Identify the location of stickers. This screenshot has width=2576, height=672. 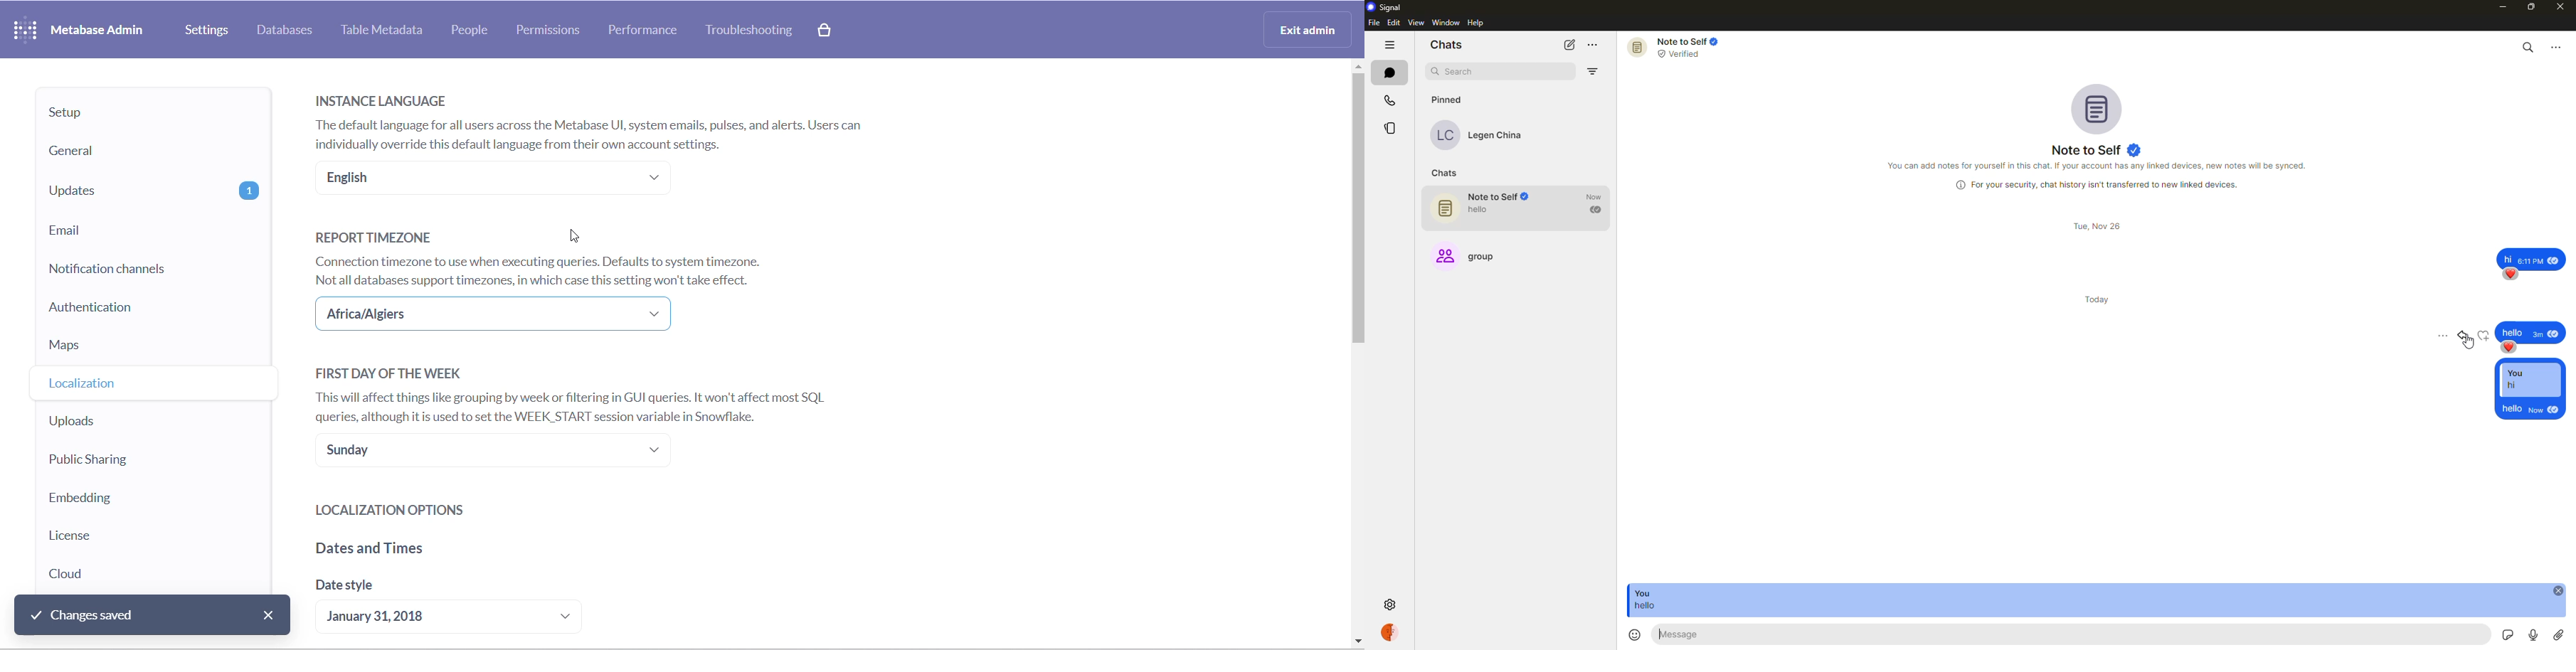
(2500, 632).